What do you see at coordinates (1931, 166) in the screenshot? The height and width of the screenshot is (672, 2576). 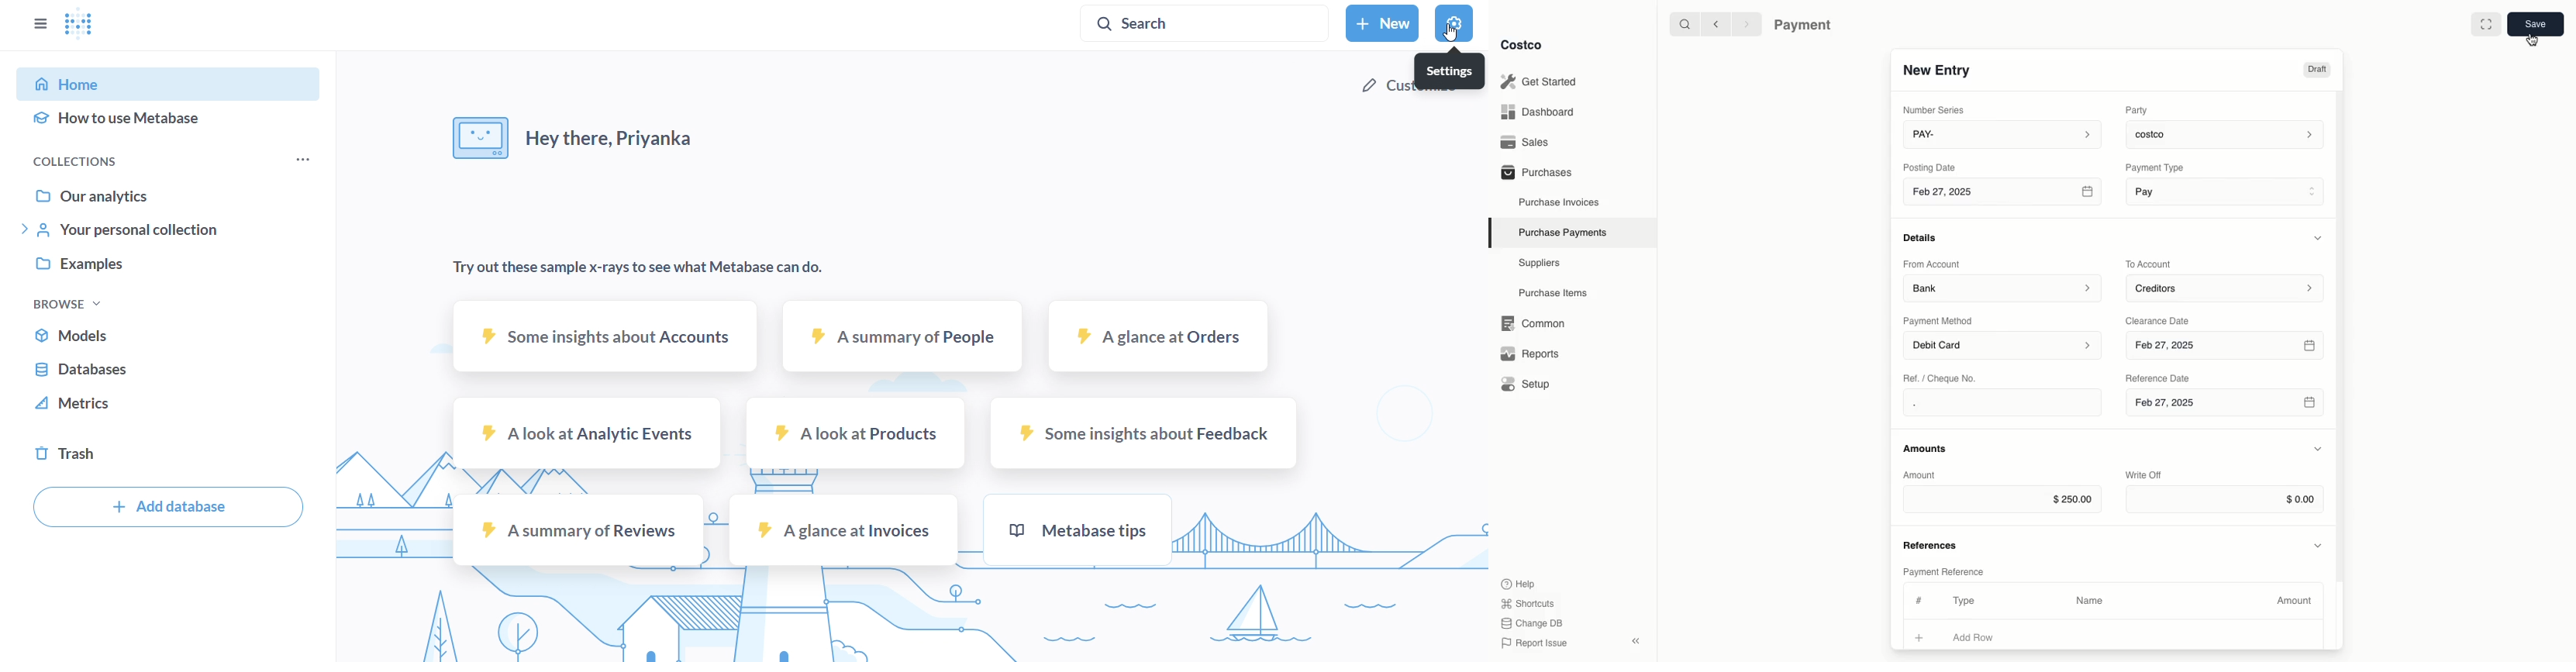 I see `Posting Date` at bounding box center [1931, 166].